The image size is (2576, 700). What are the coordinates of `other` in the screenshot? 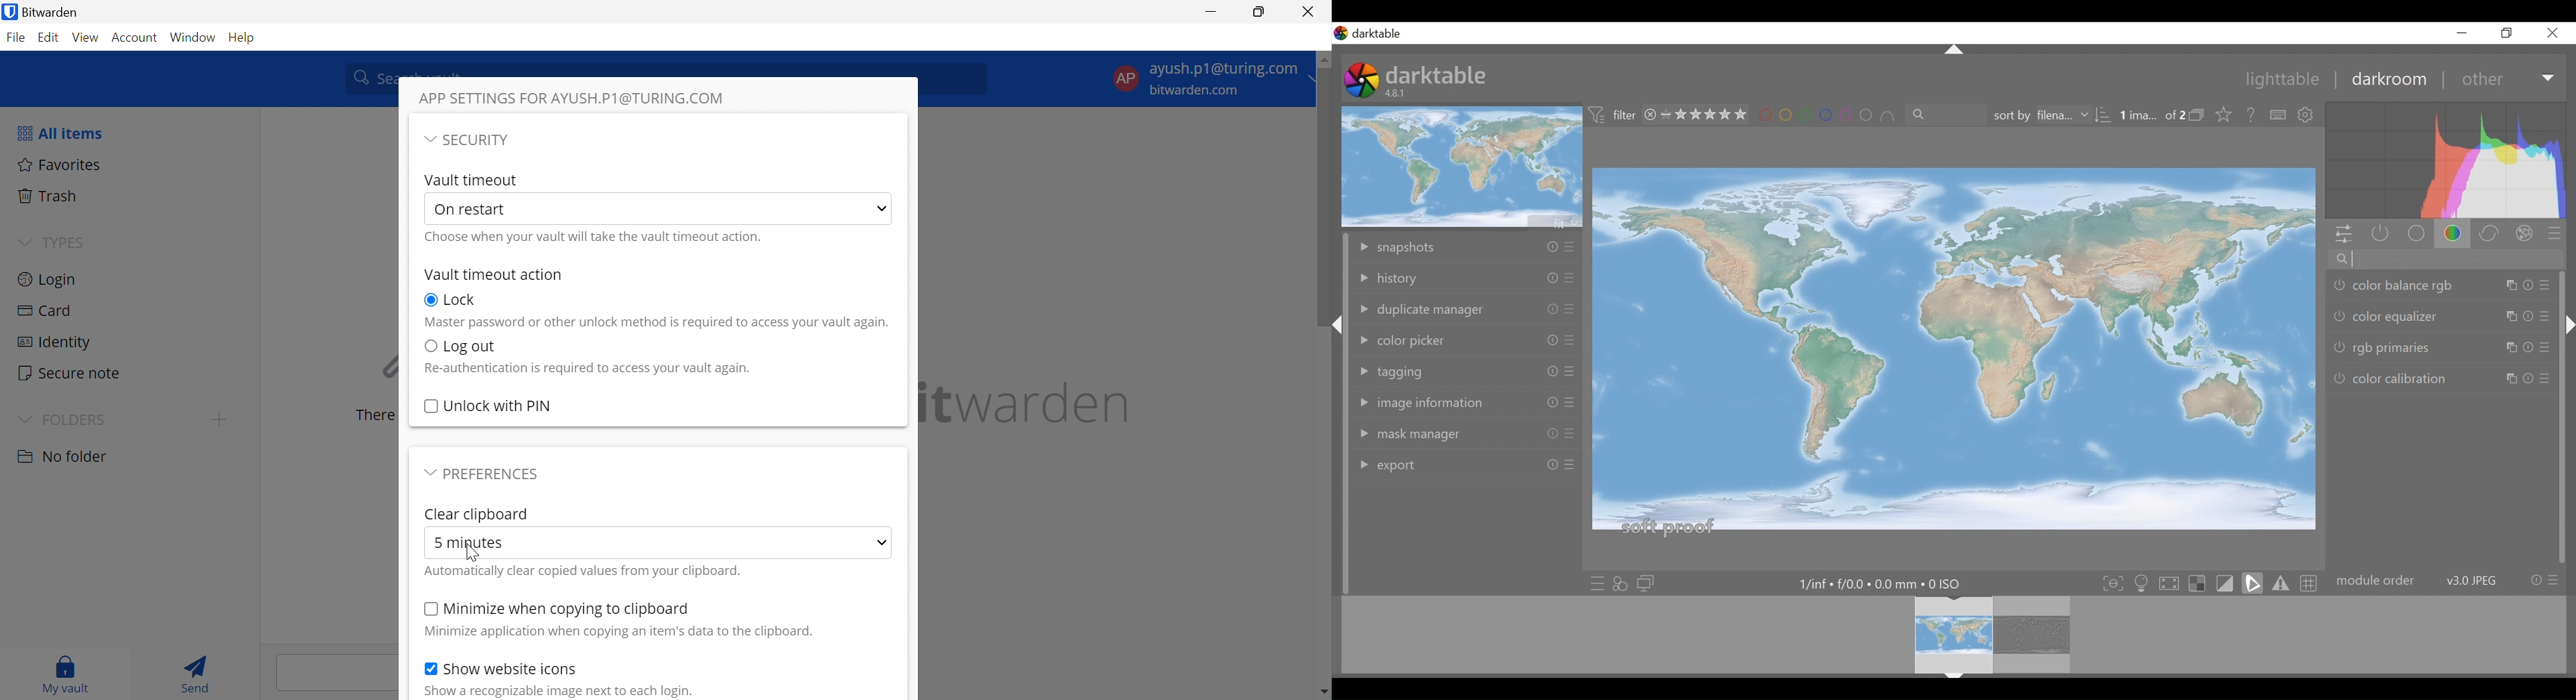 It's located at (2481, 80).